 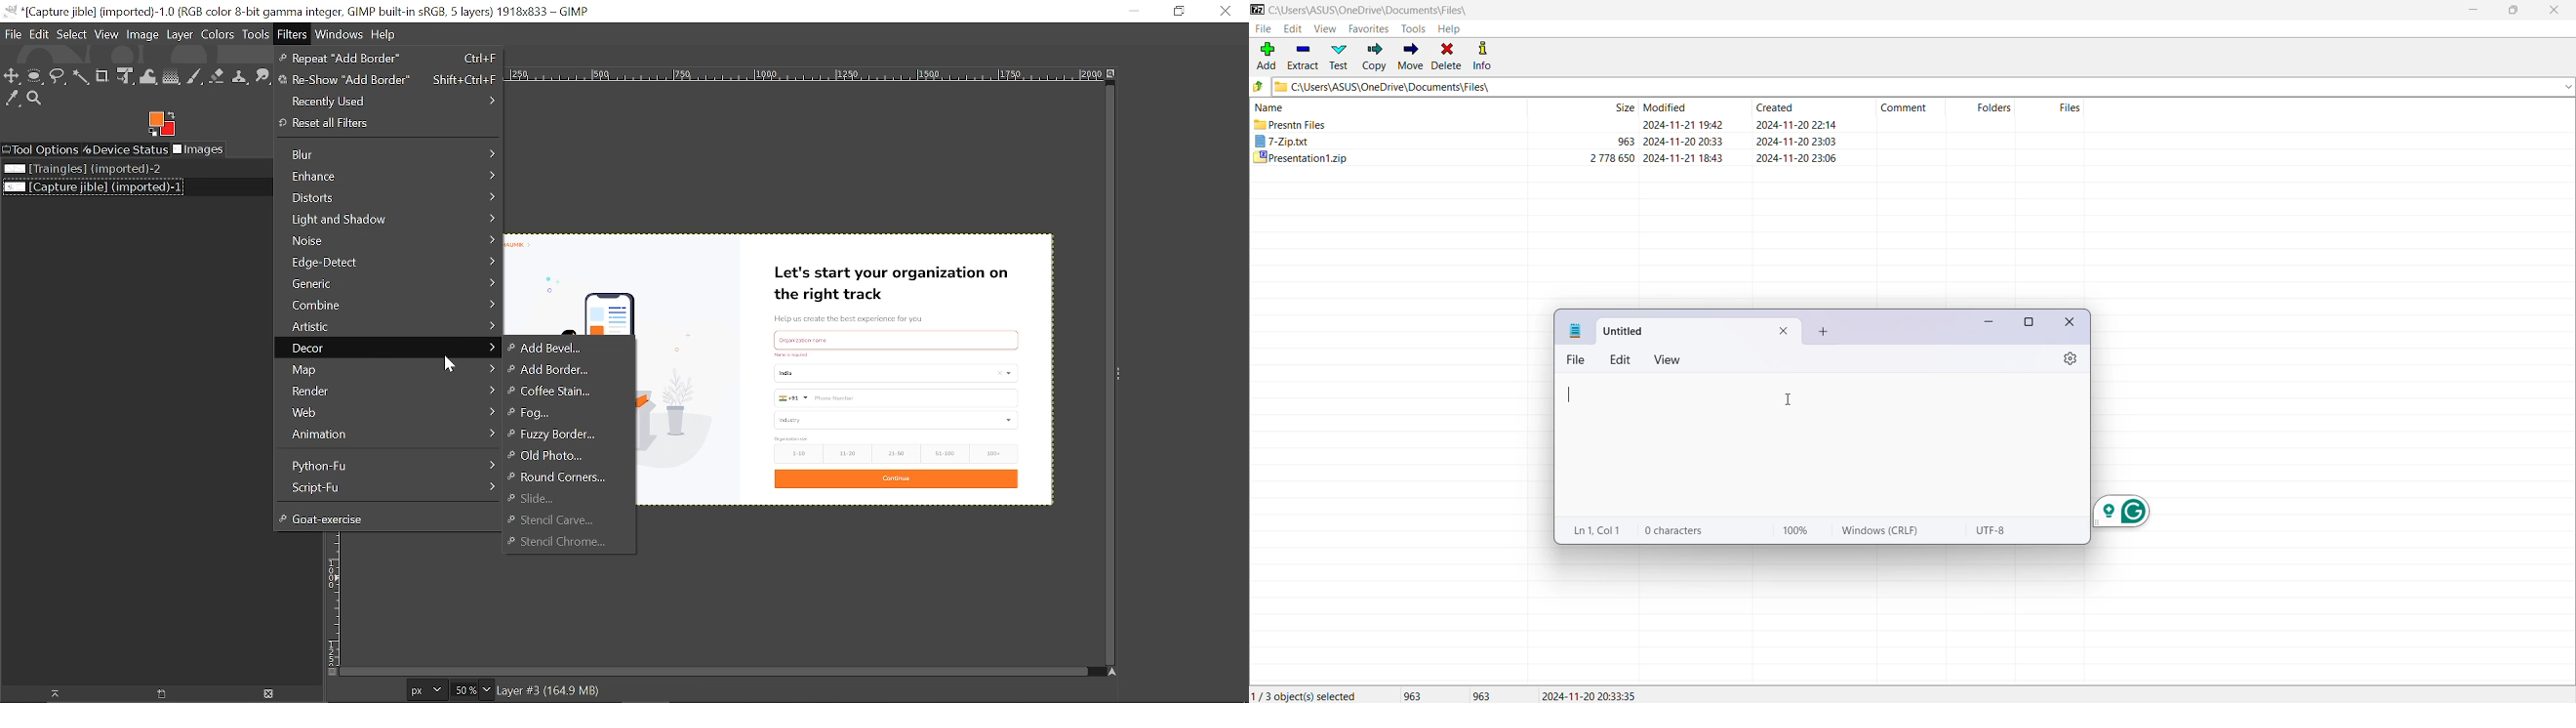 What do you see at coordinates (1674, 530) in the screenshot?
I see `0 characters` at bounding box center [1674, 530].